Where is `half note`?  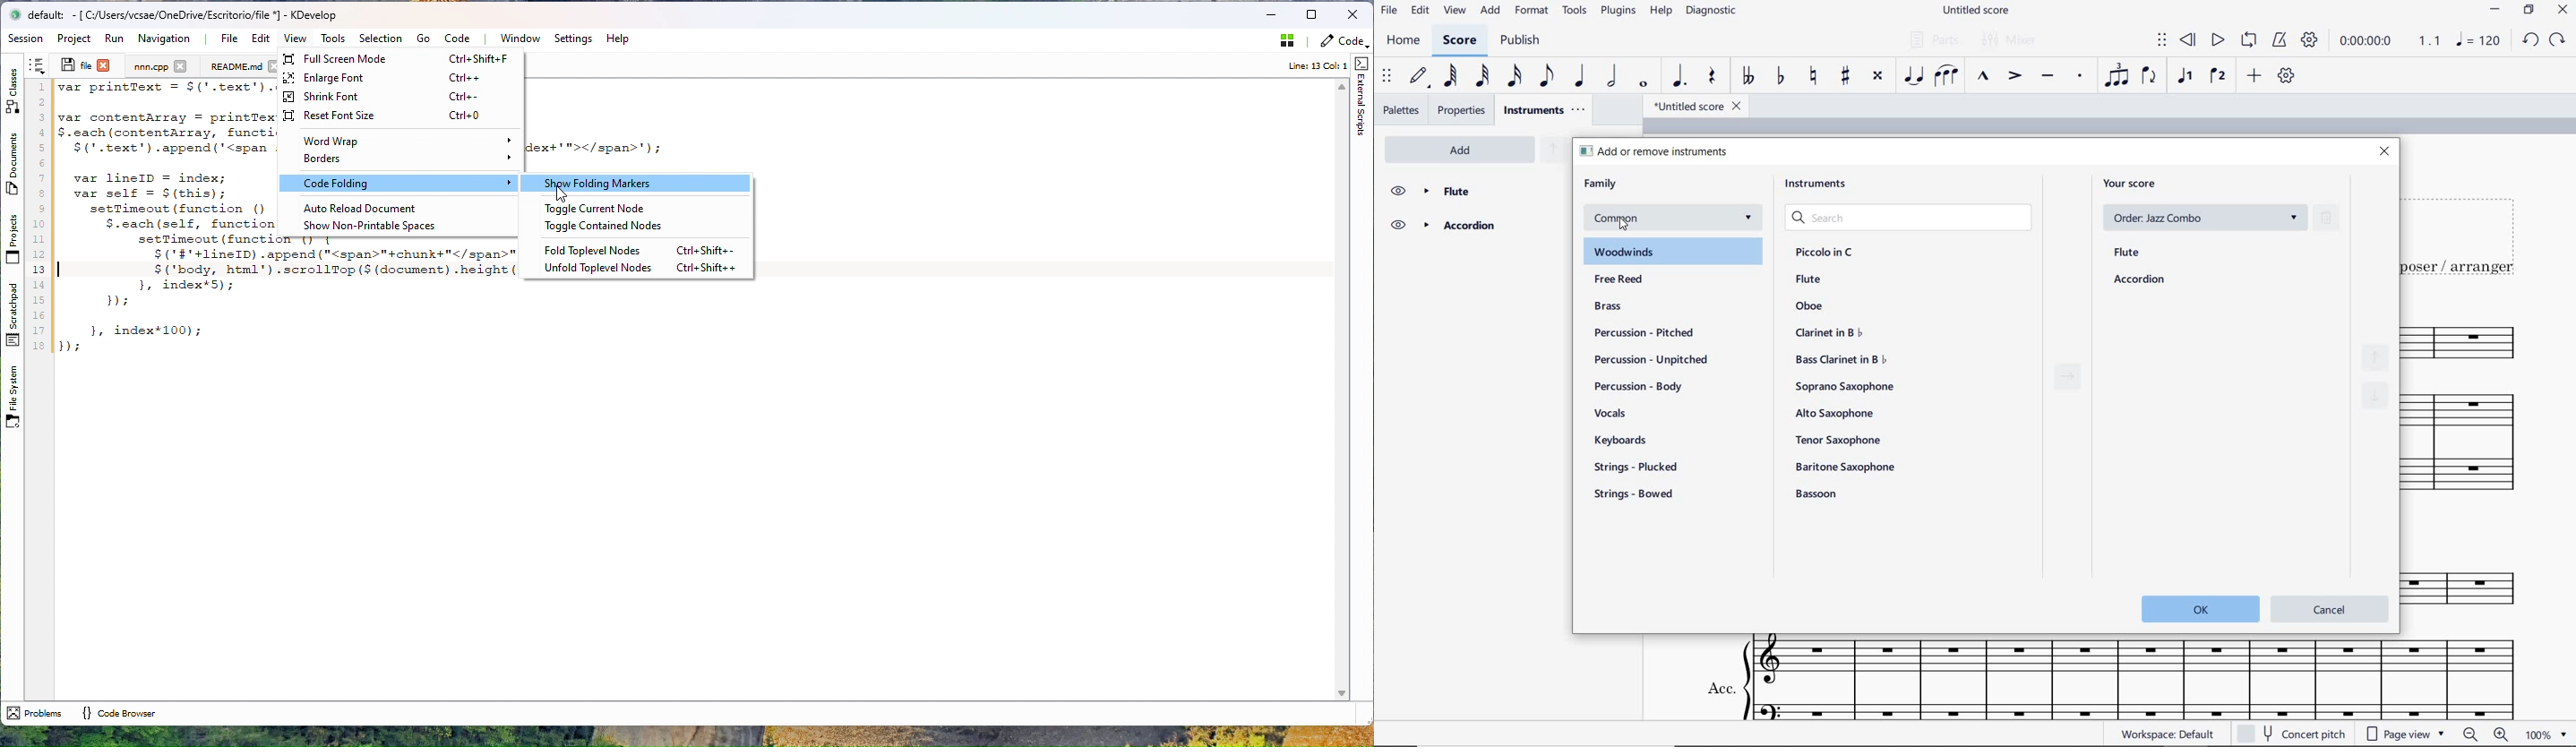
half note is located at coordinates (1614, 77).